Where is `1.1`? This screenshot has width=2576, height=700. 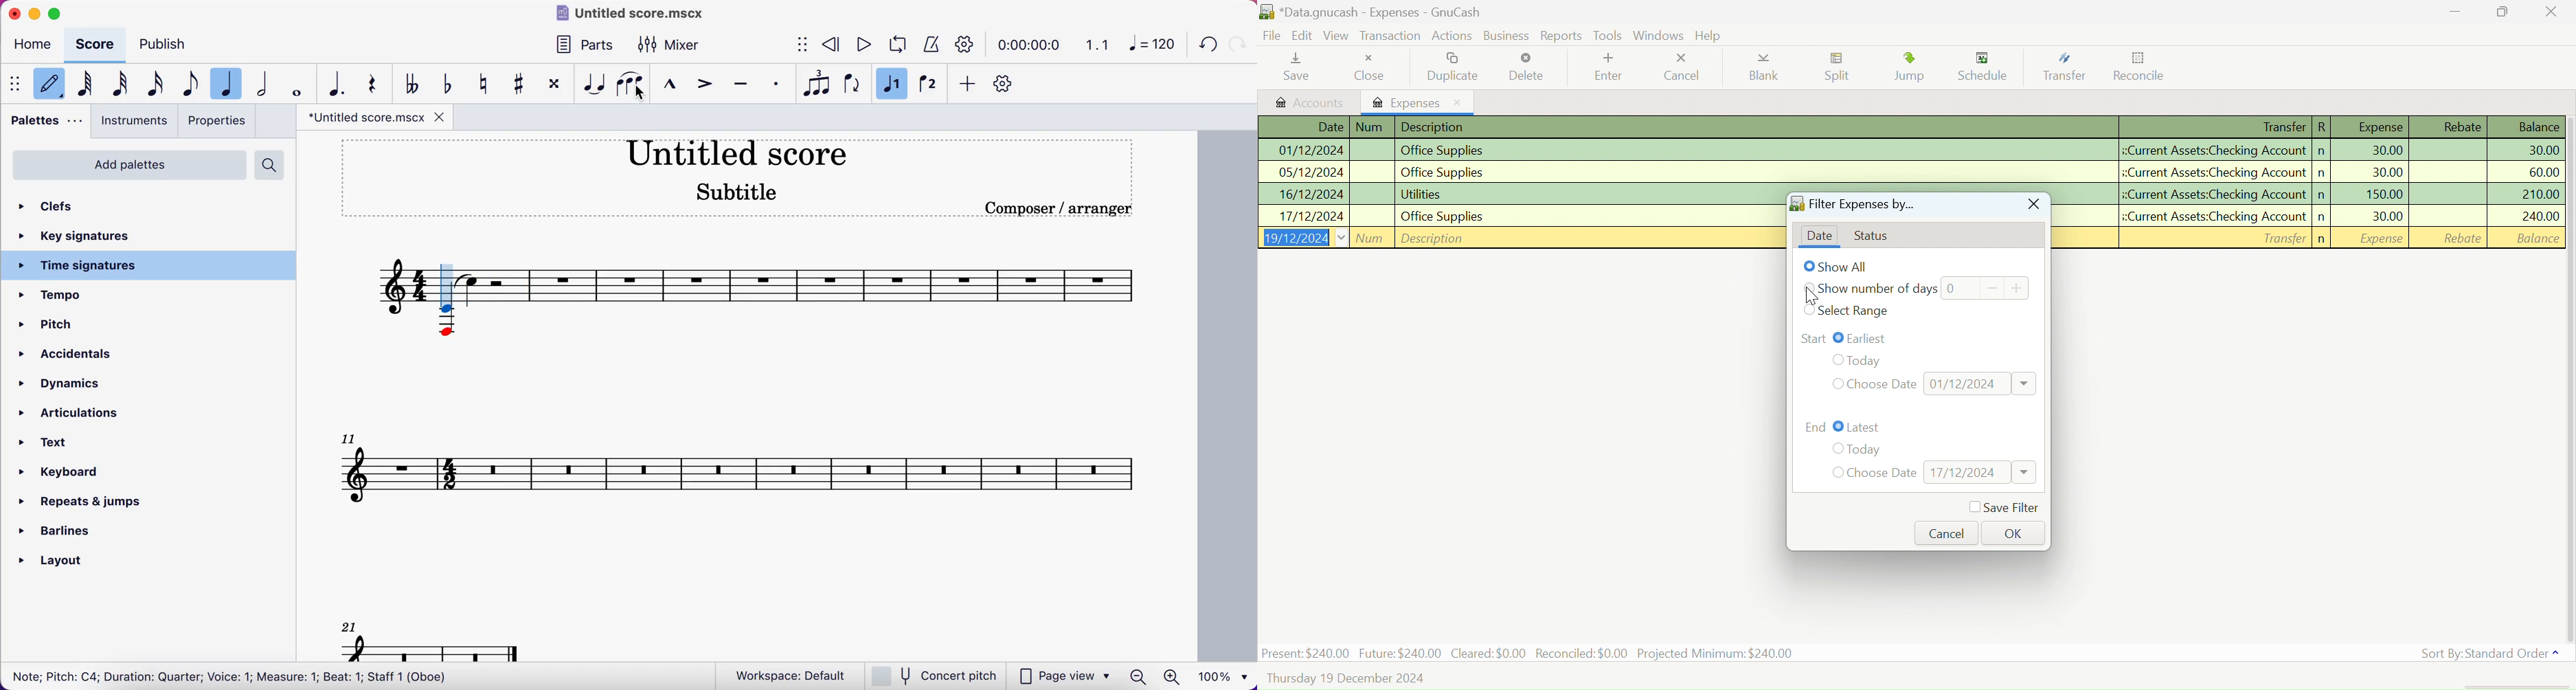 1.1 is located at coordinates (1096, 44).